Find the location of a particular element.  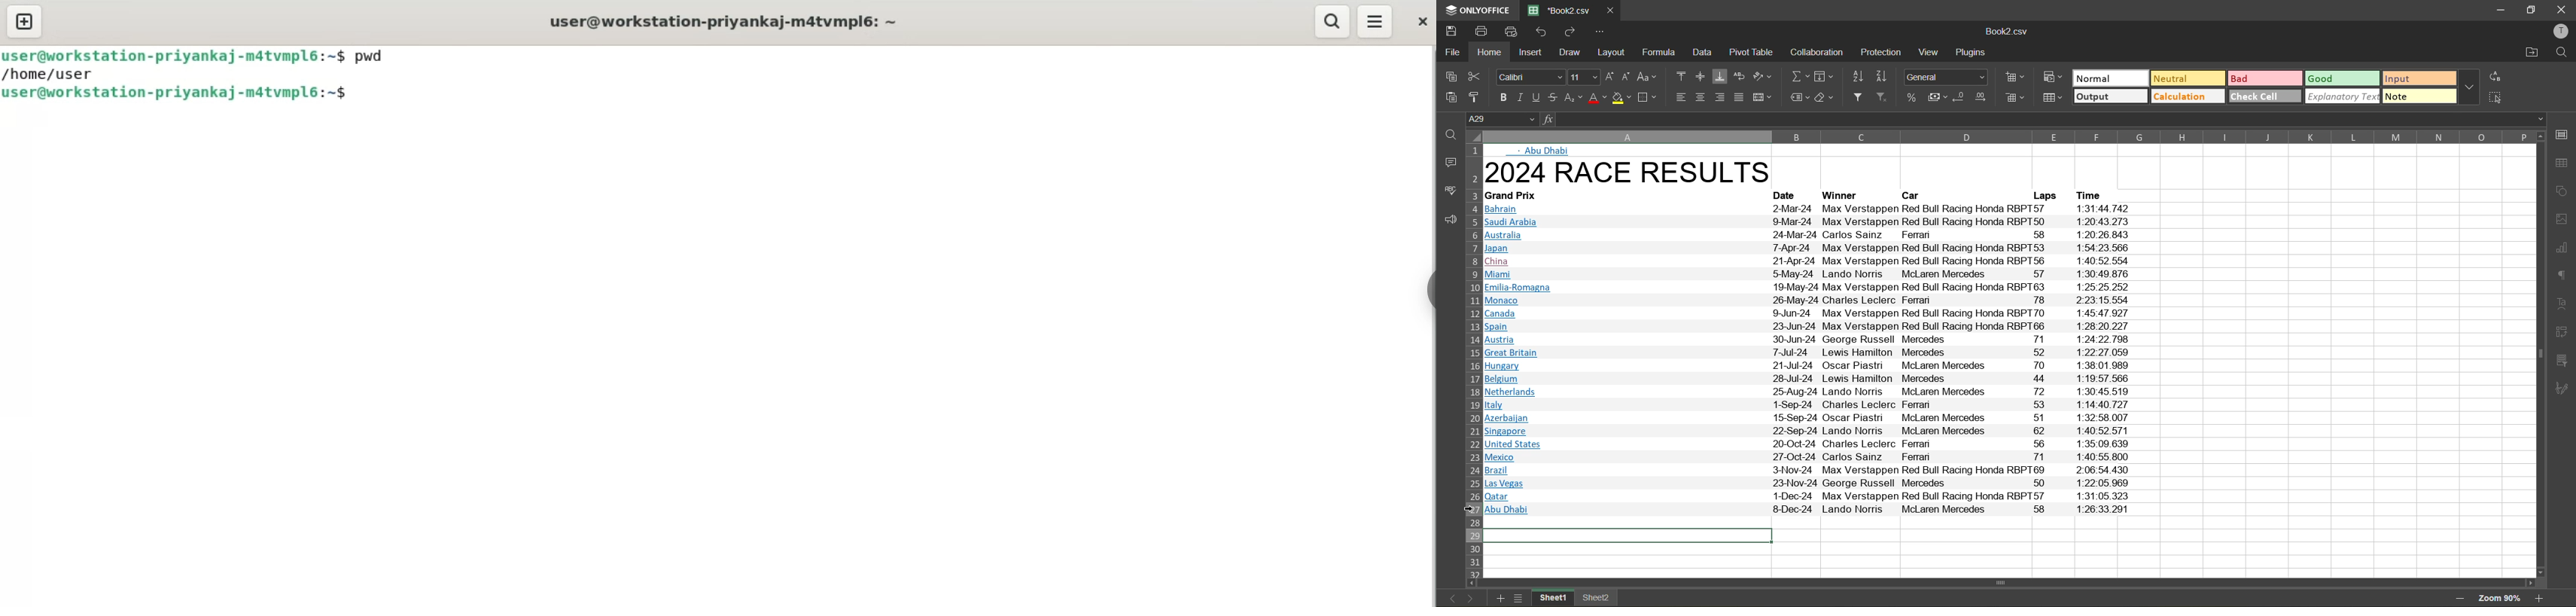

paragraph is located at coordinates (2563, 278).